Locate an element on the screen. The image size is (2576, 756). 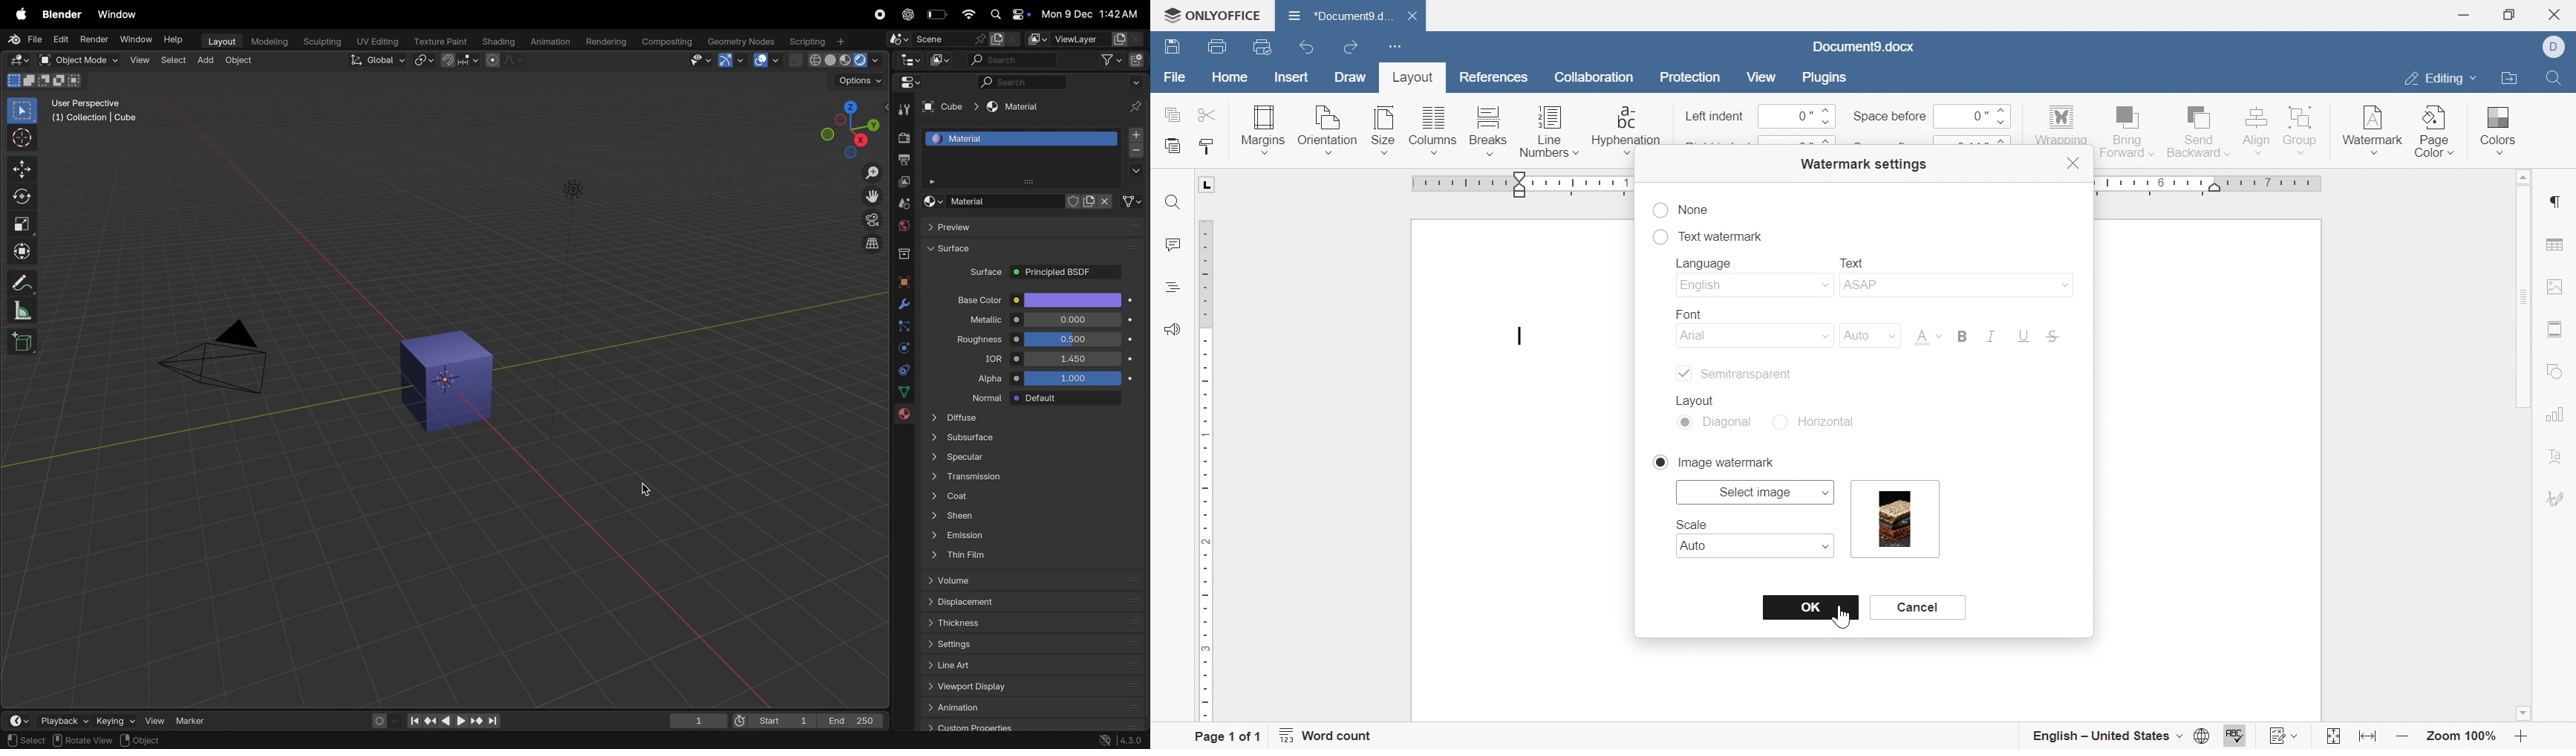
constraints is located at coordinates (903, 369).